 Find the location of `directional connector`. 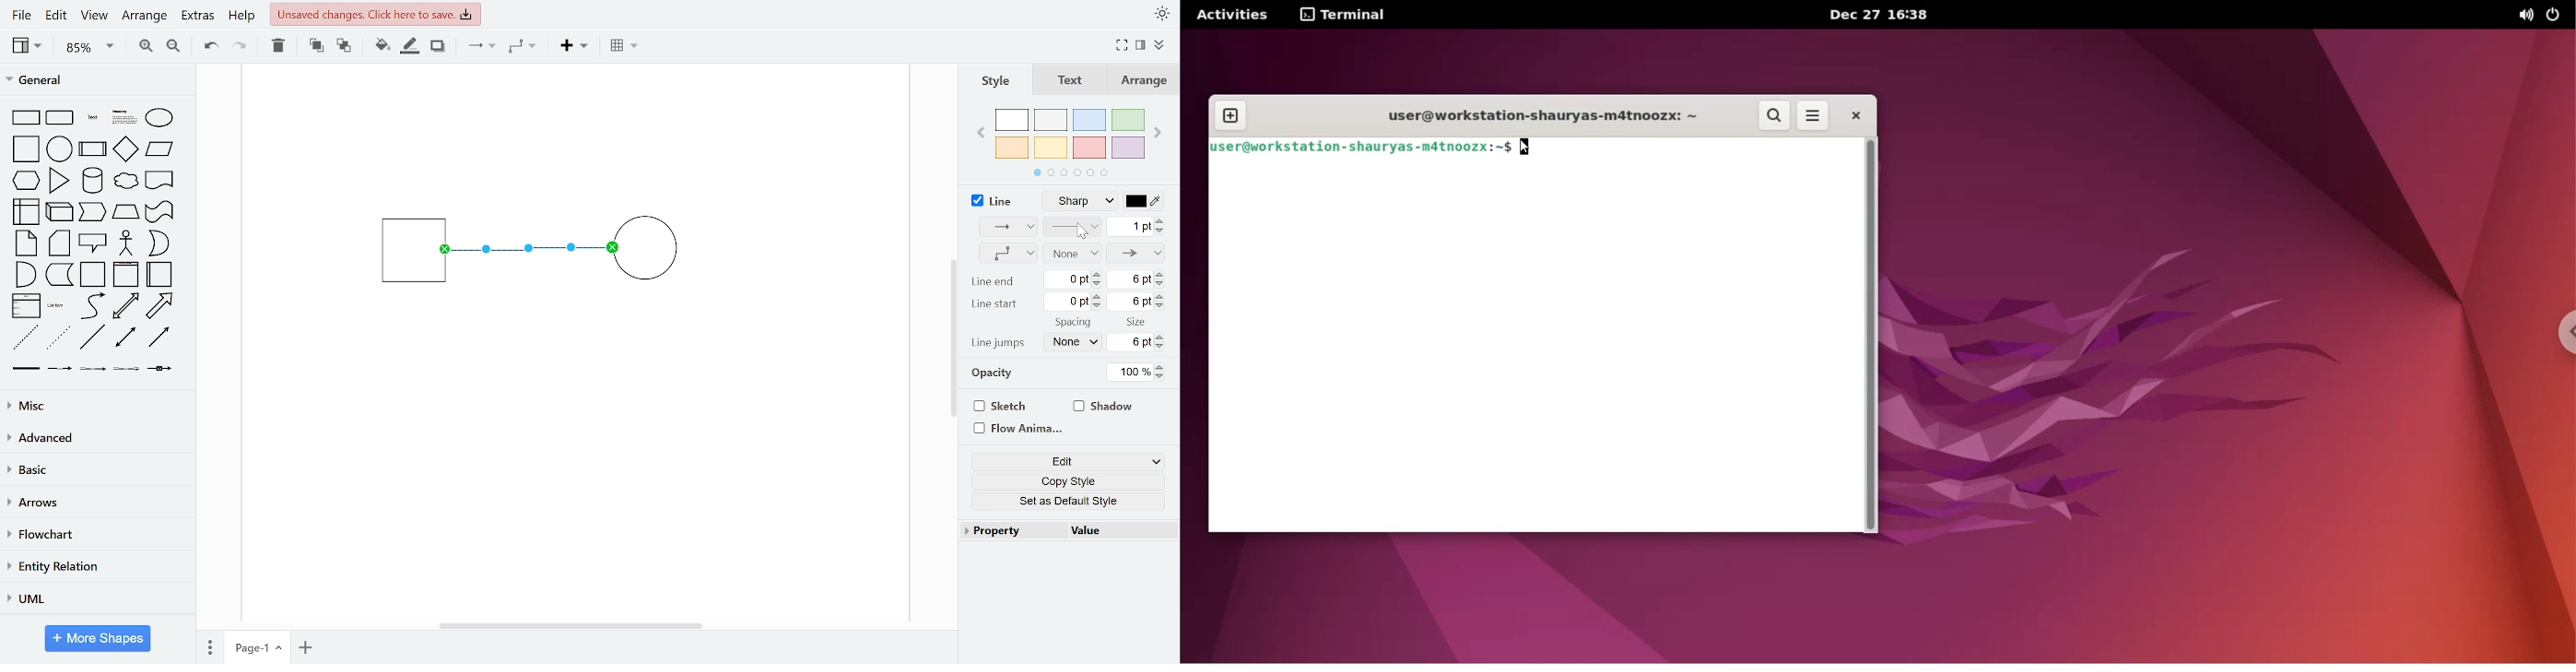

directional connector is located at coordinates (159, 337).